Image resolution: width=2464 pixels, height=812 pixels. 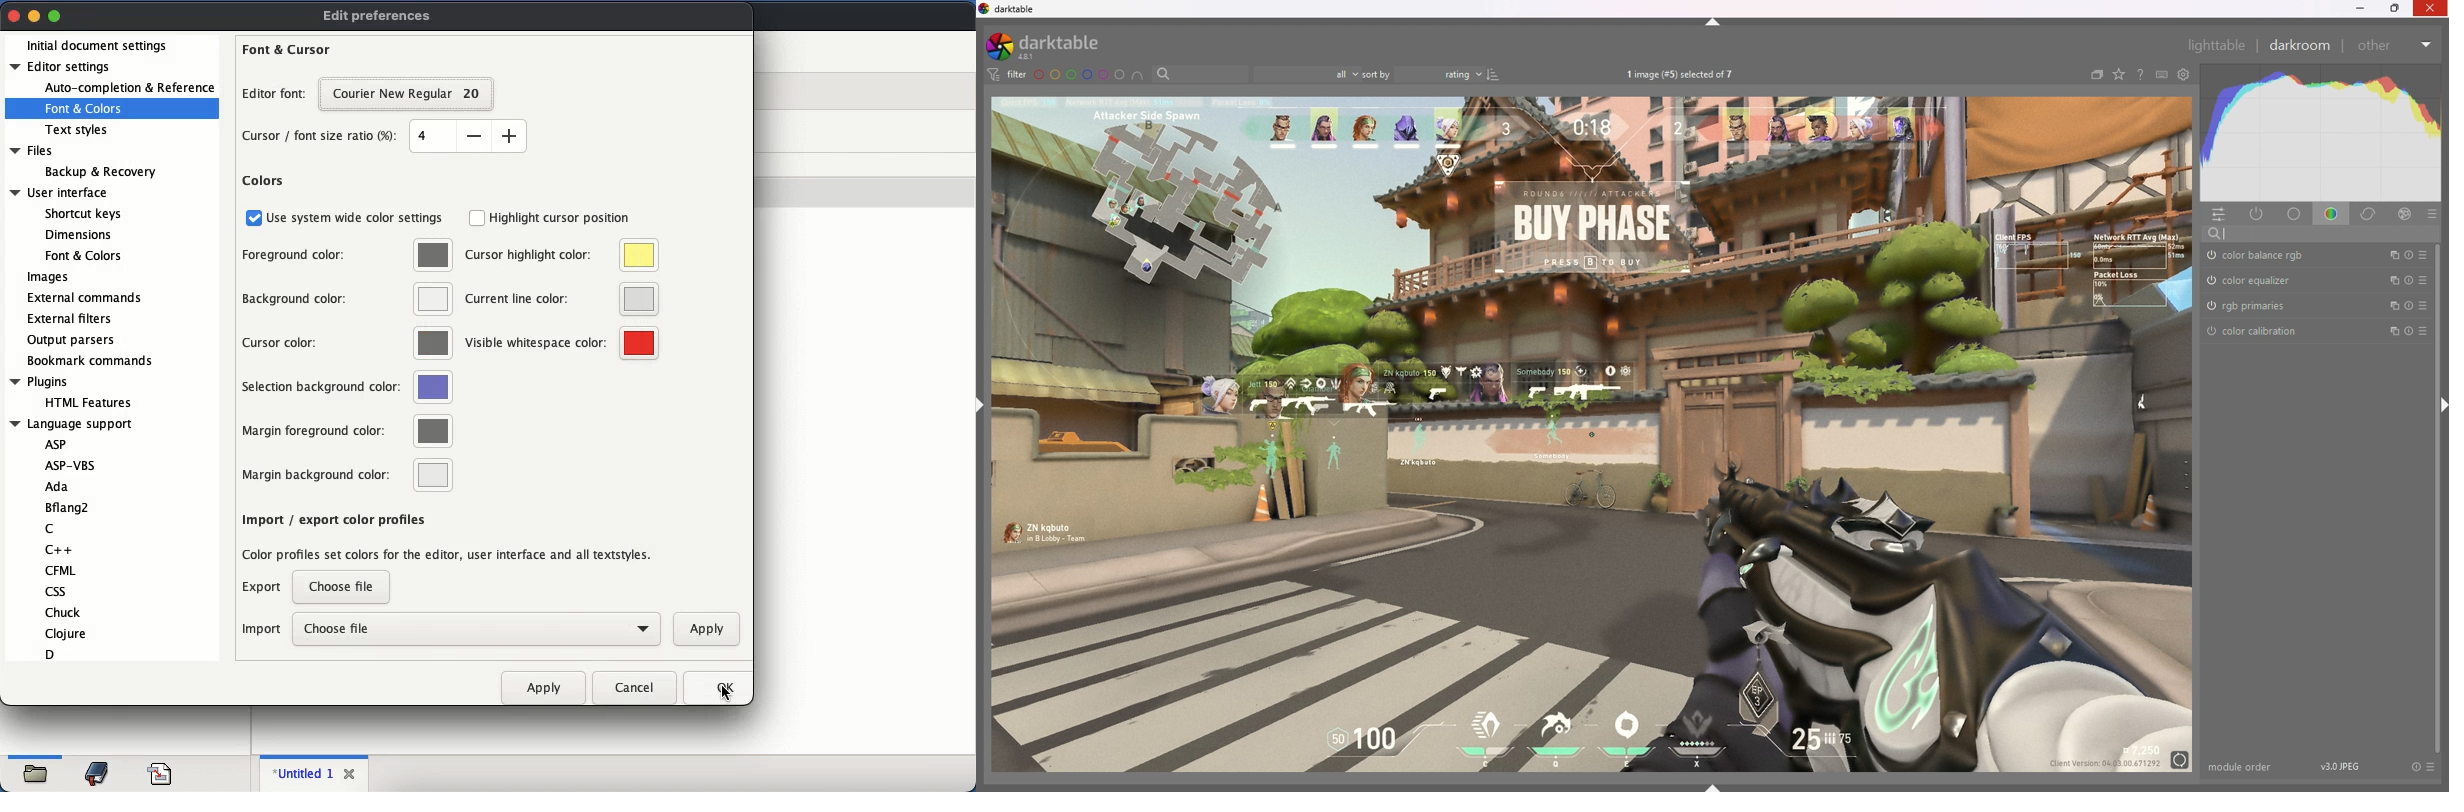 What do you see at coordinates (2259, 215) in the screenshot?
I see `active module` at bounding box center [2259, 215].